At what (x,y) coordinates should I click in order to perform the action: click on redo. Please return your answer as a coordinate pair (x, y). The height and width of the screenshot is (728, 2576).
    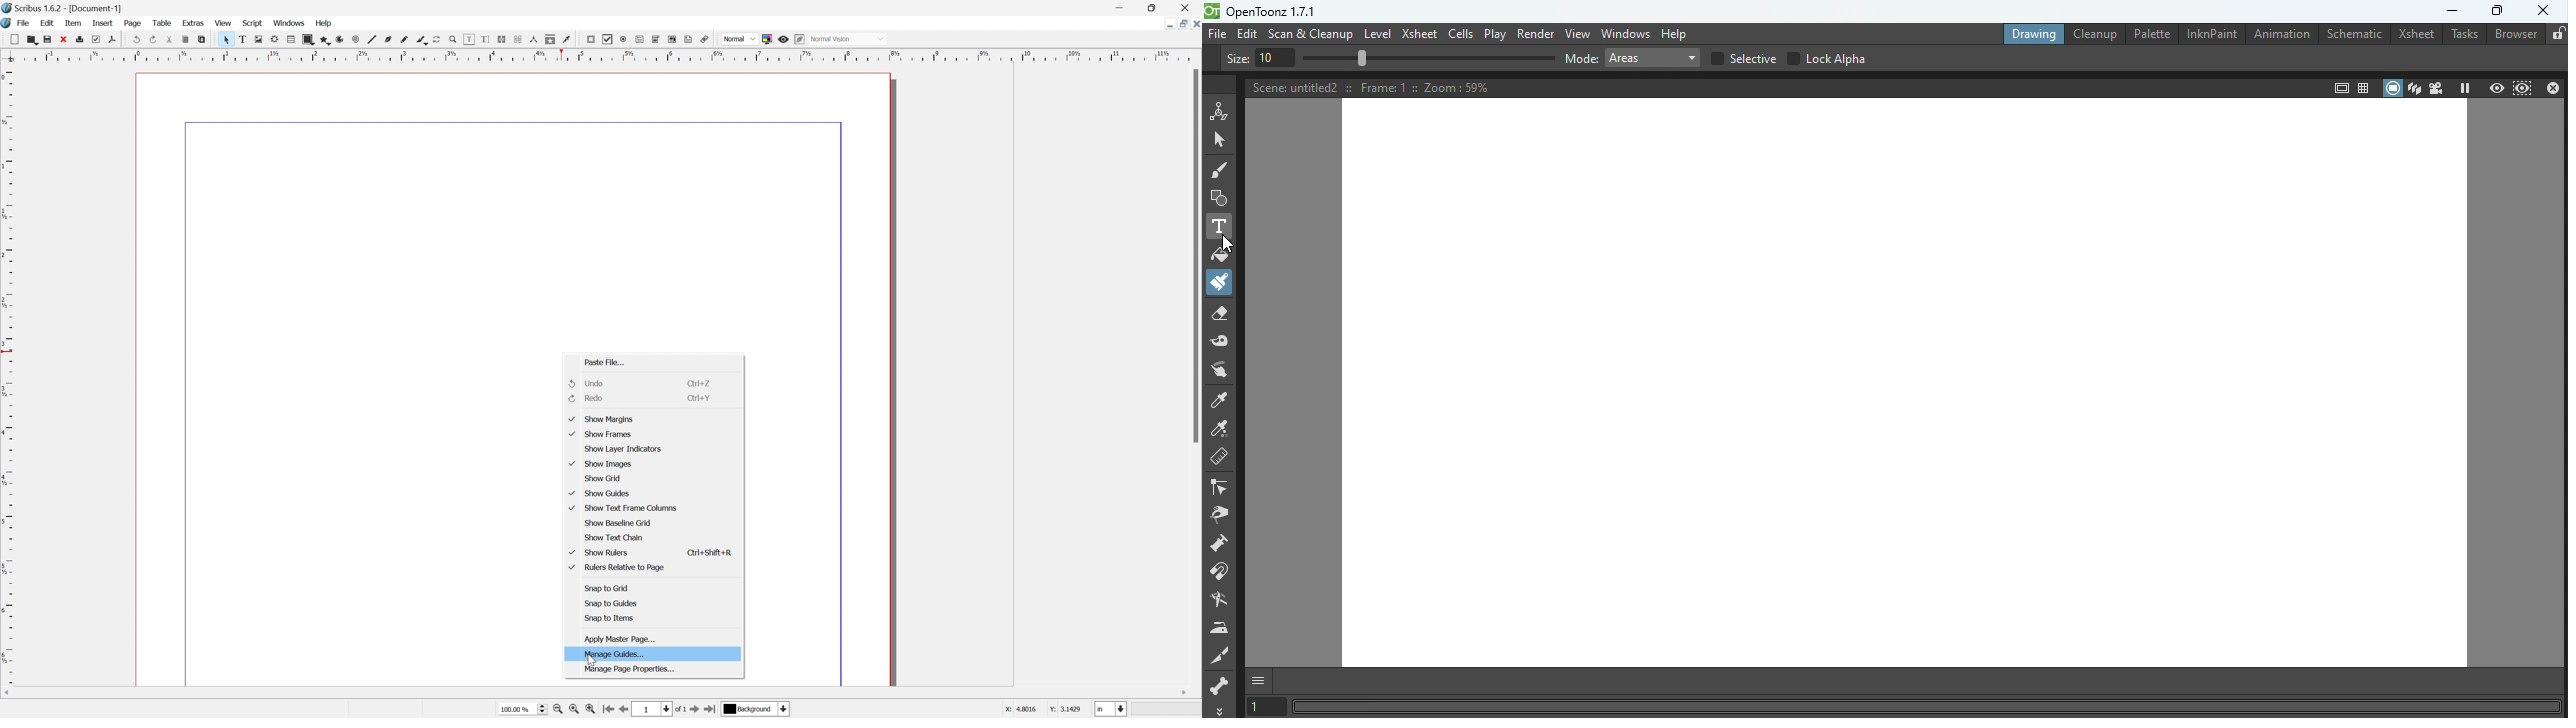
    Looking at the image, I should click on (153, 39).